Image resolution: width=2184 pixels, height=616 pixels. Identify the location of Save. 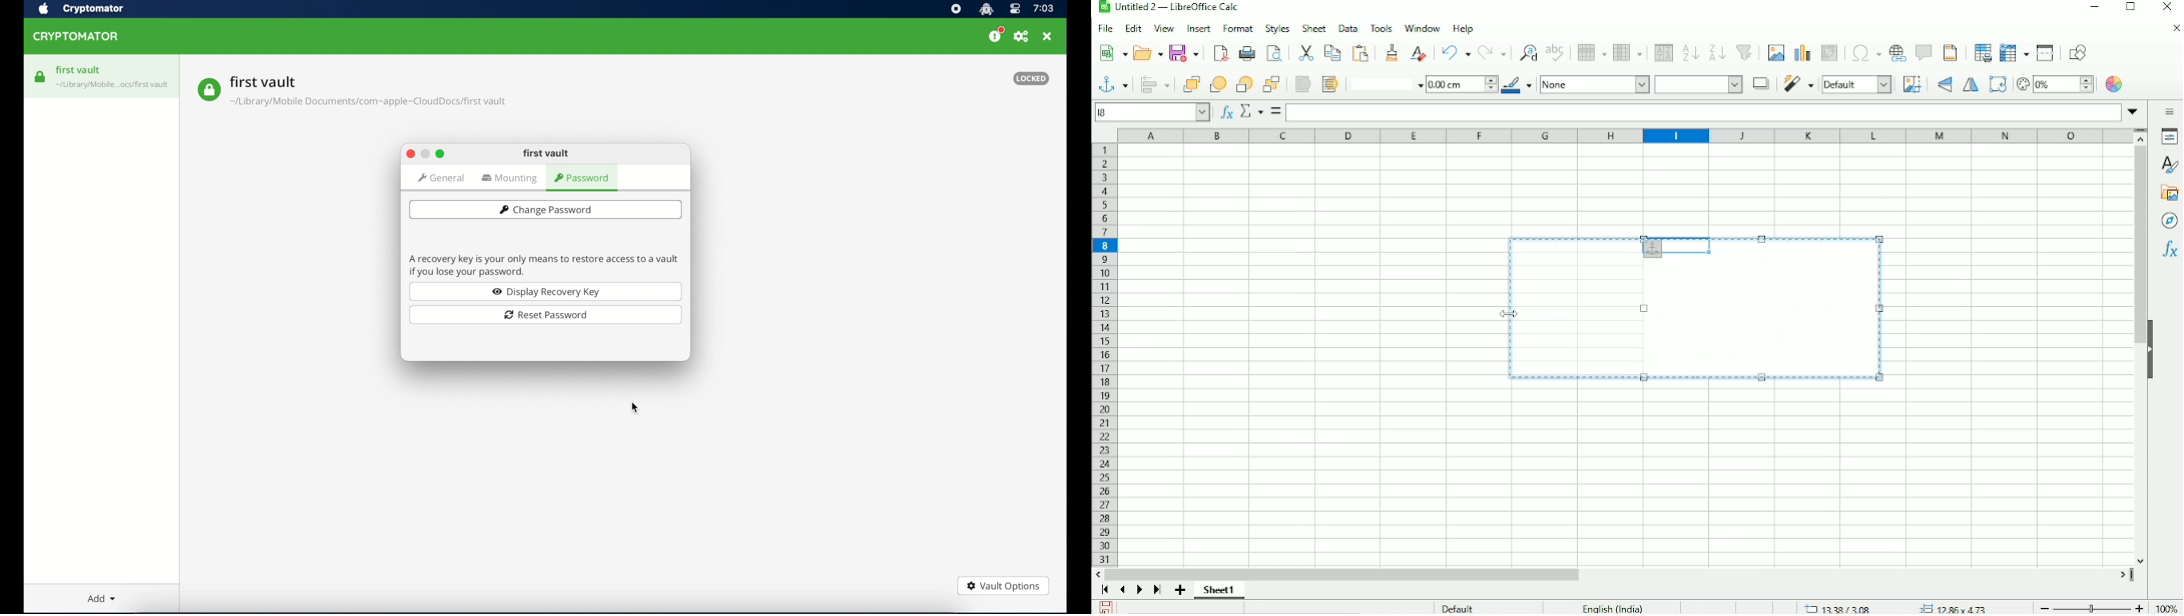
(1184, 54).